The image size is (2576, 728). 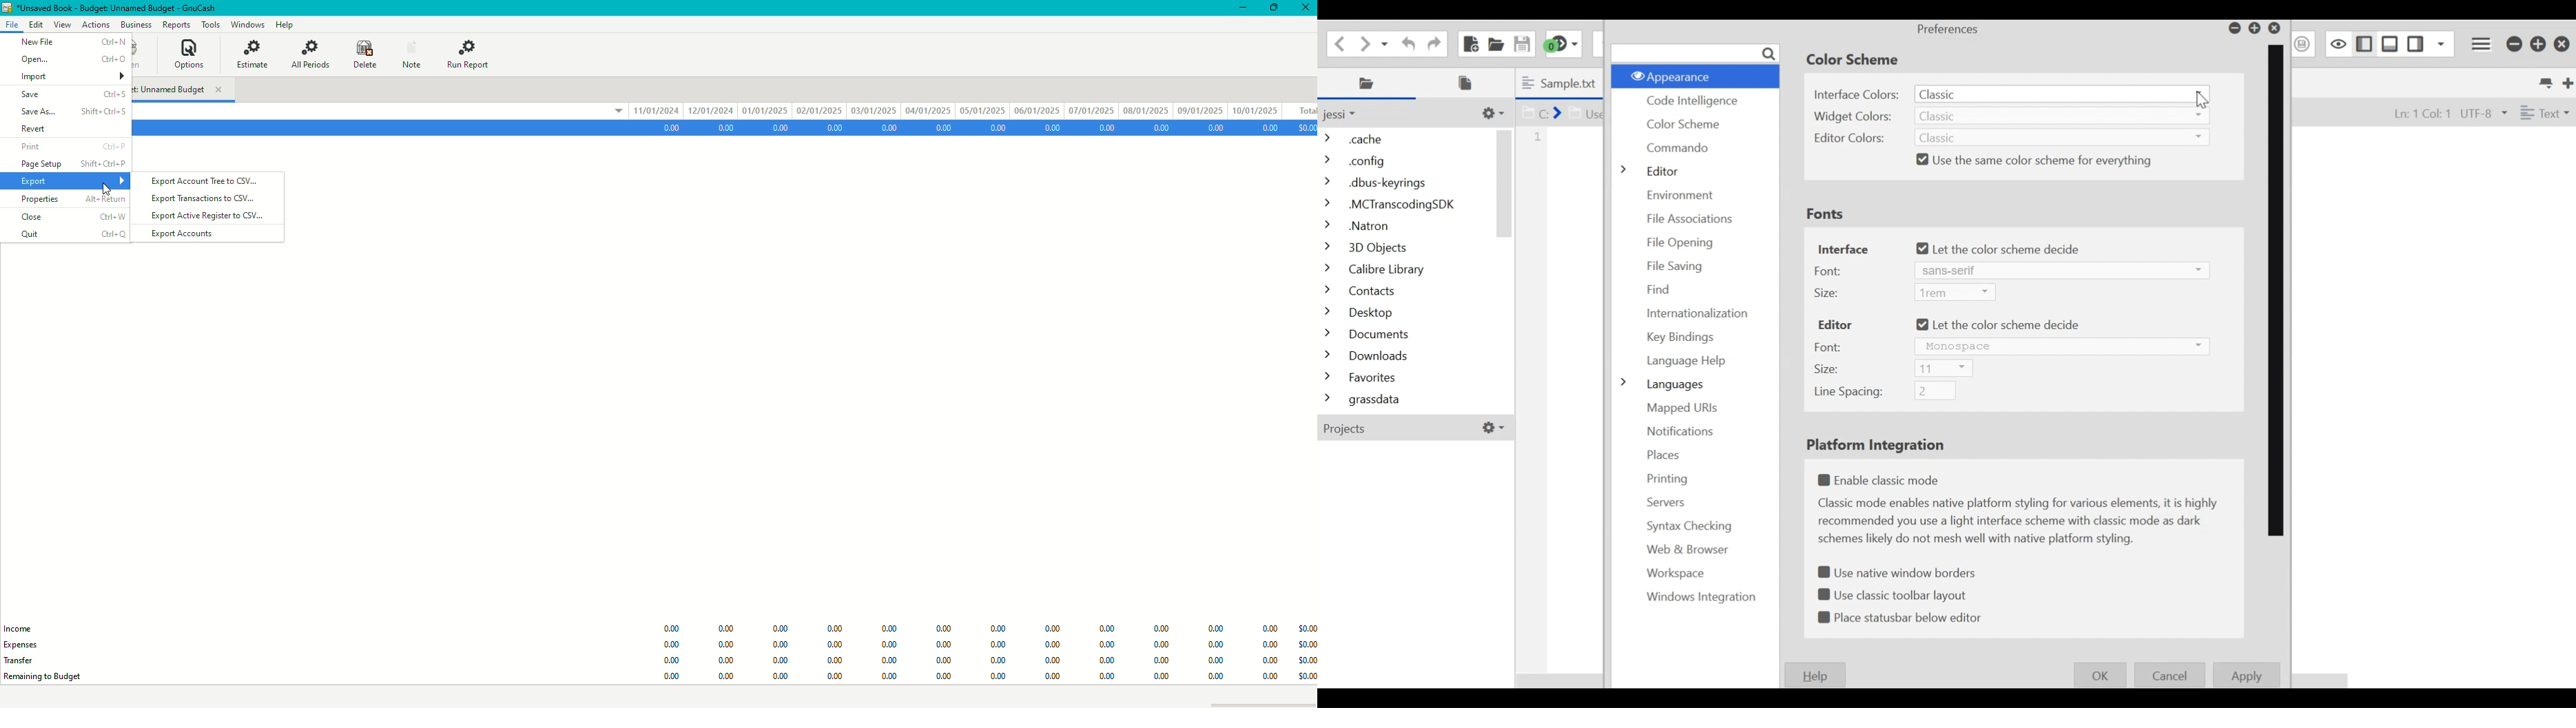 I want to click on New File, so click(x=74, y=41).